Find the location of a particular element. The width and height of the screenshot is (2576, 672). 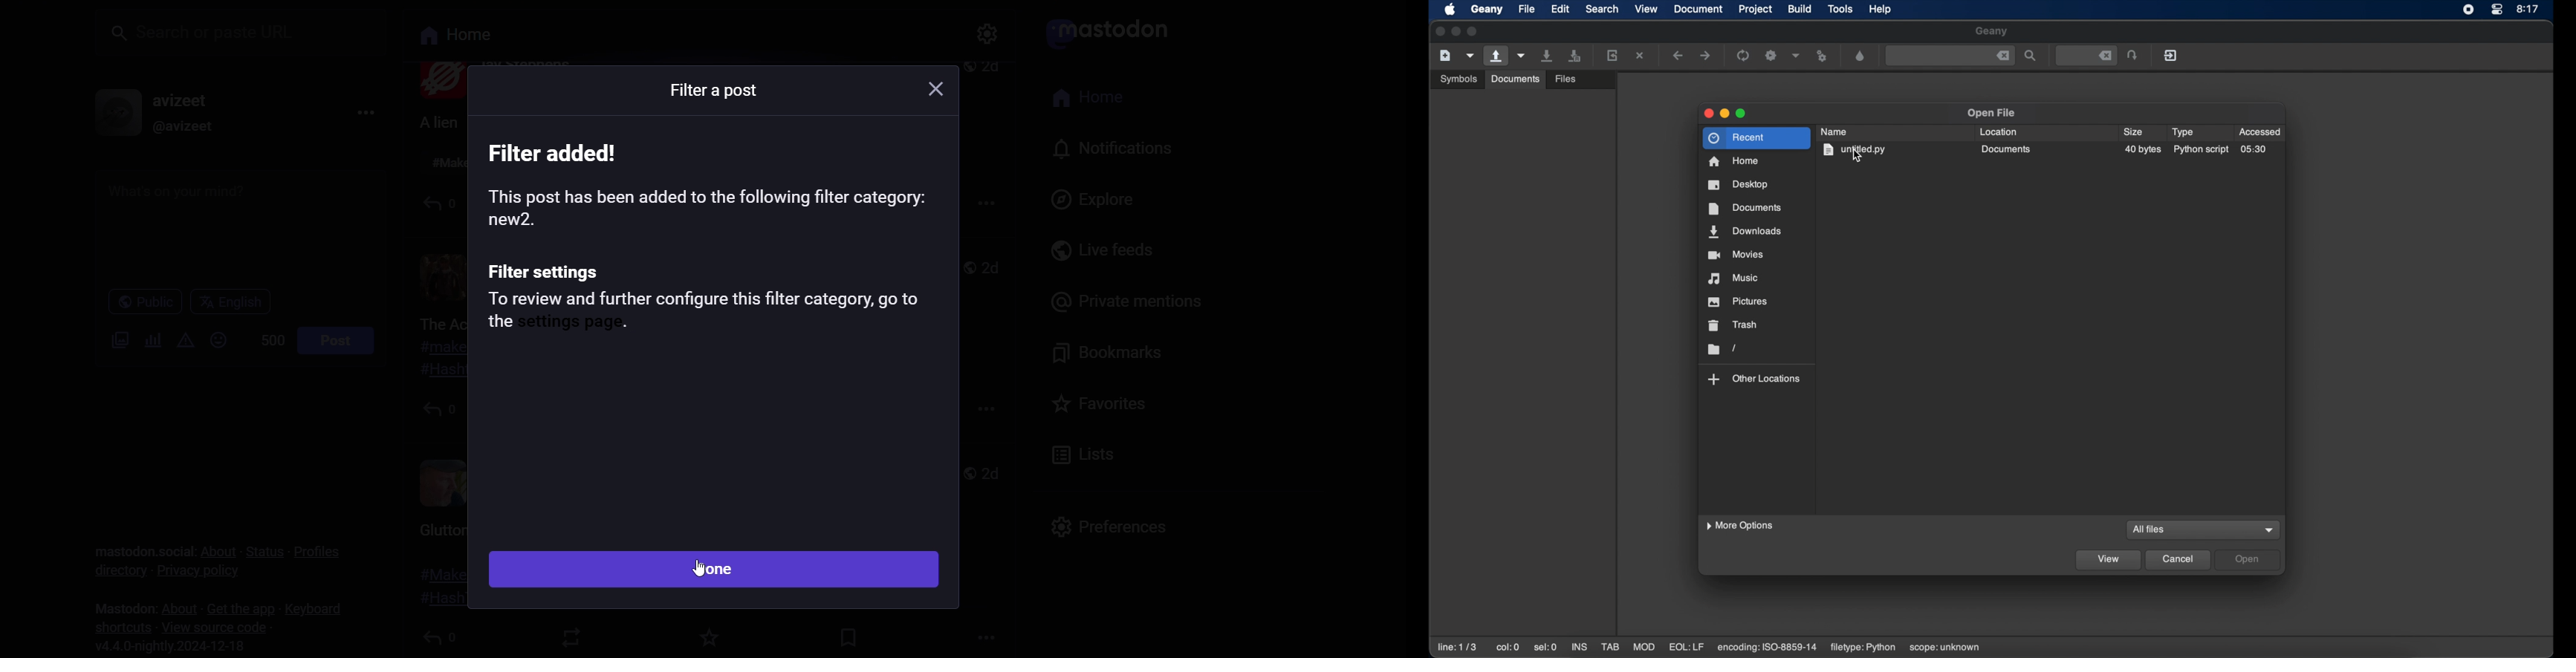

maximize is located at coordinates (1742, 113).